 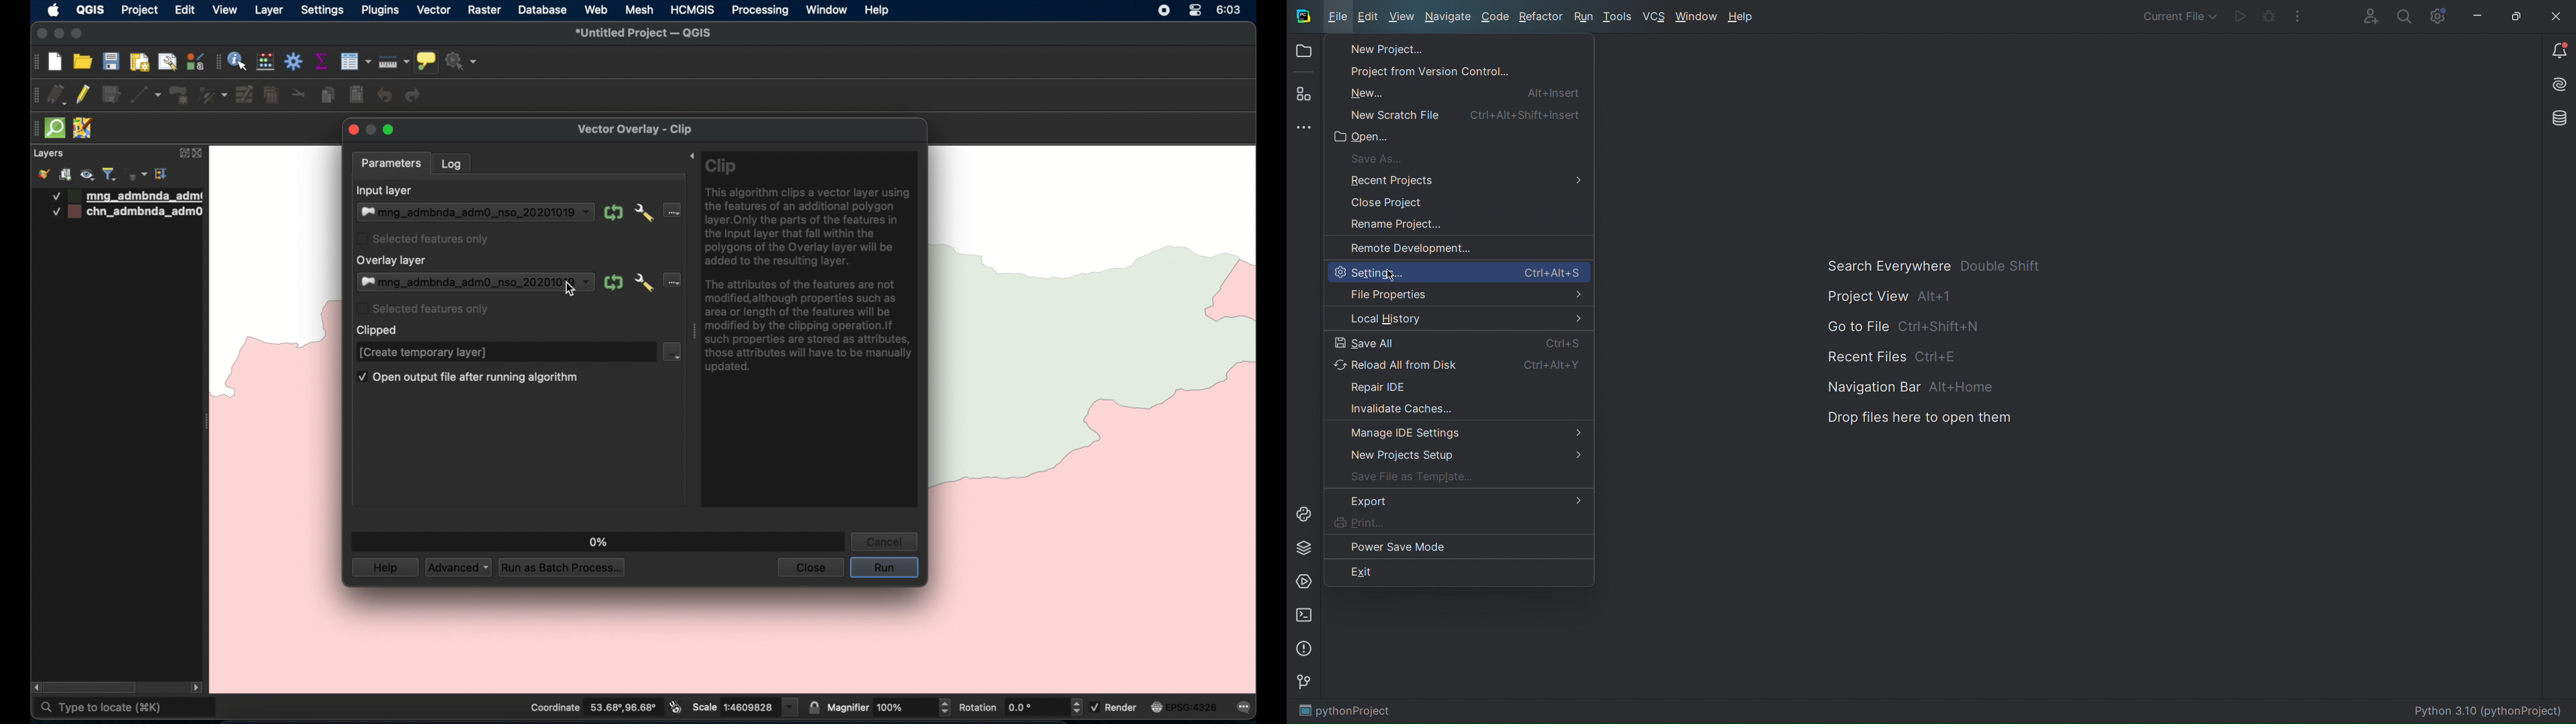 What do you see at coordinates (33, 129) in the screenshot?
I see `drag handle` at bounding box center [33, 129].